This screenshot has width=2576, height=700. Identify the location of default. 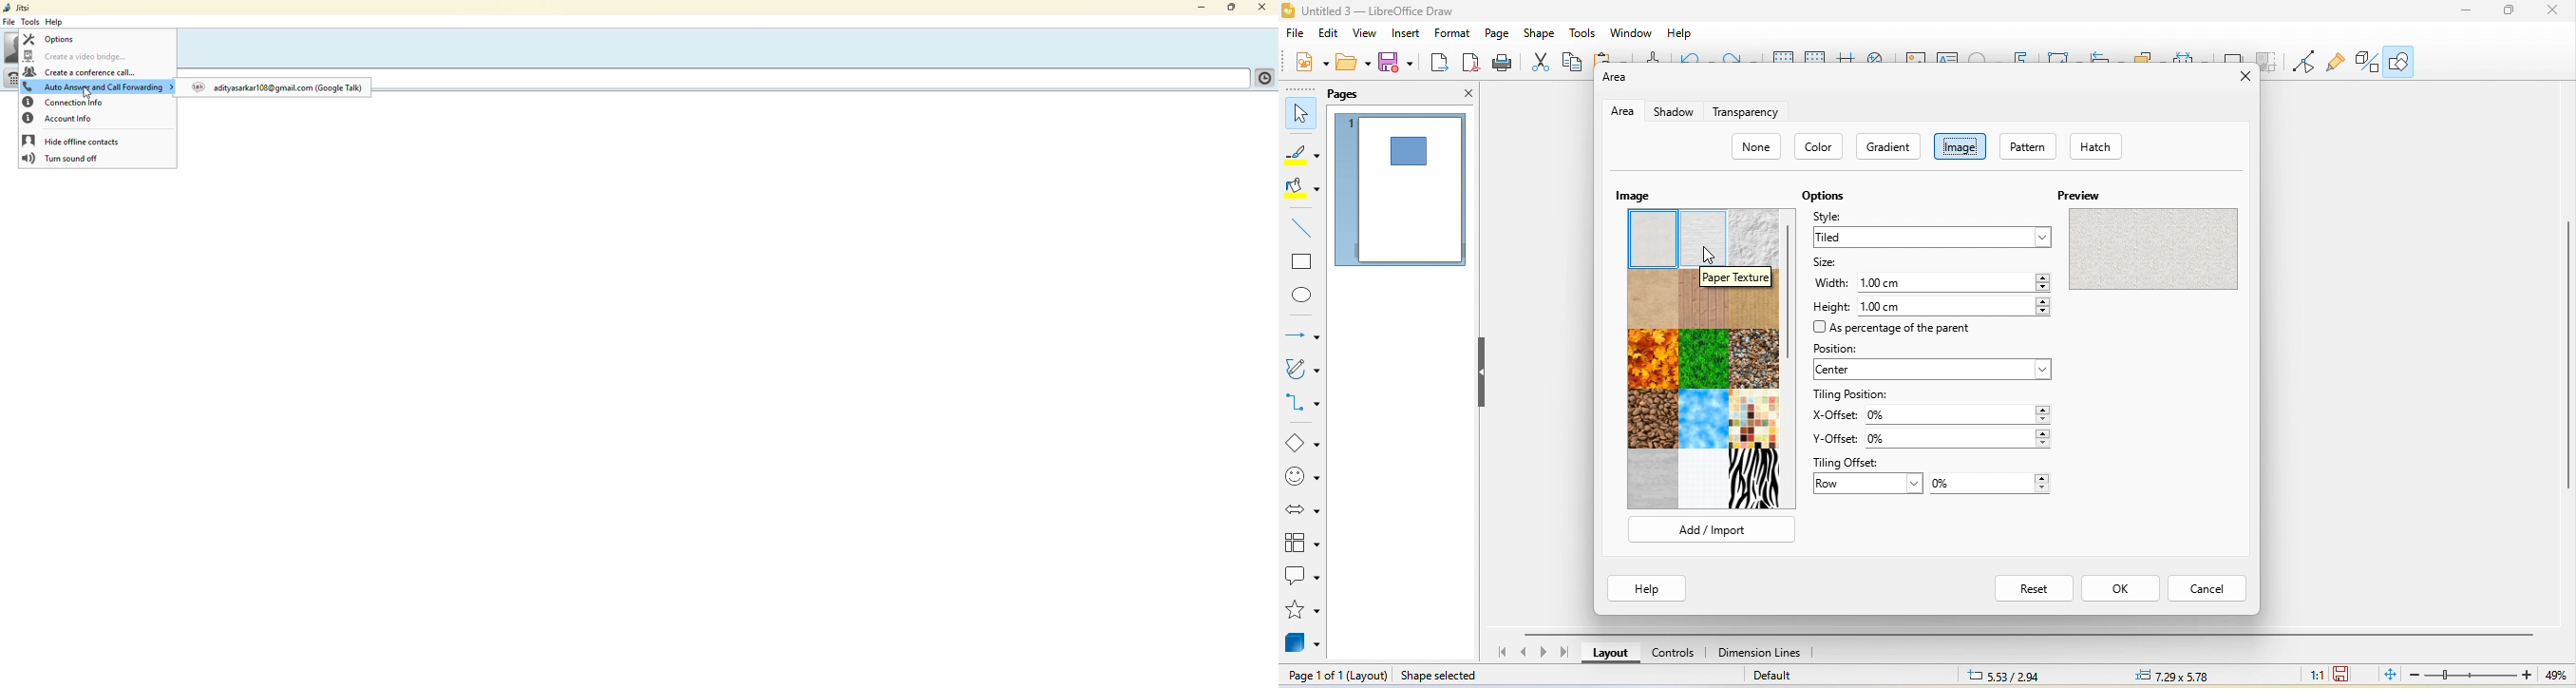
(1800, 676).